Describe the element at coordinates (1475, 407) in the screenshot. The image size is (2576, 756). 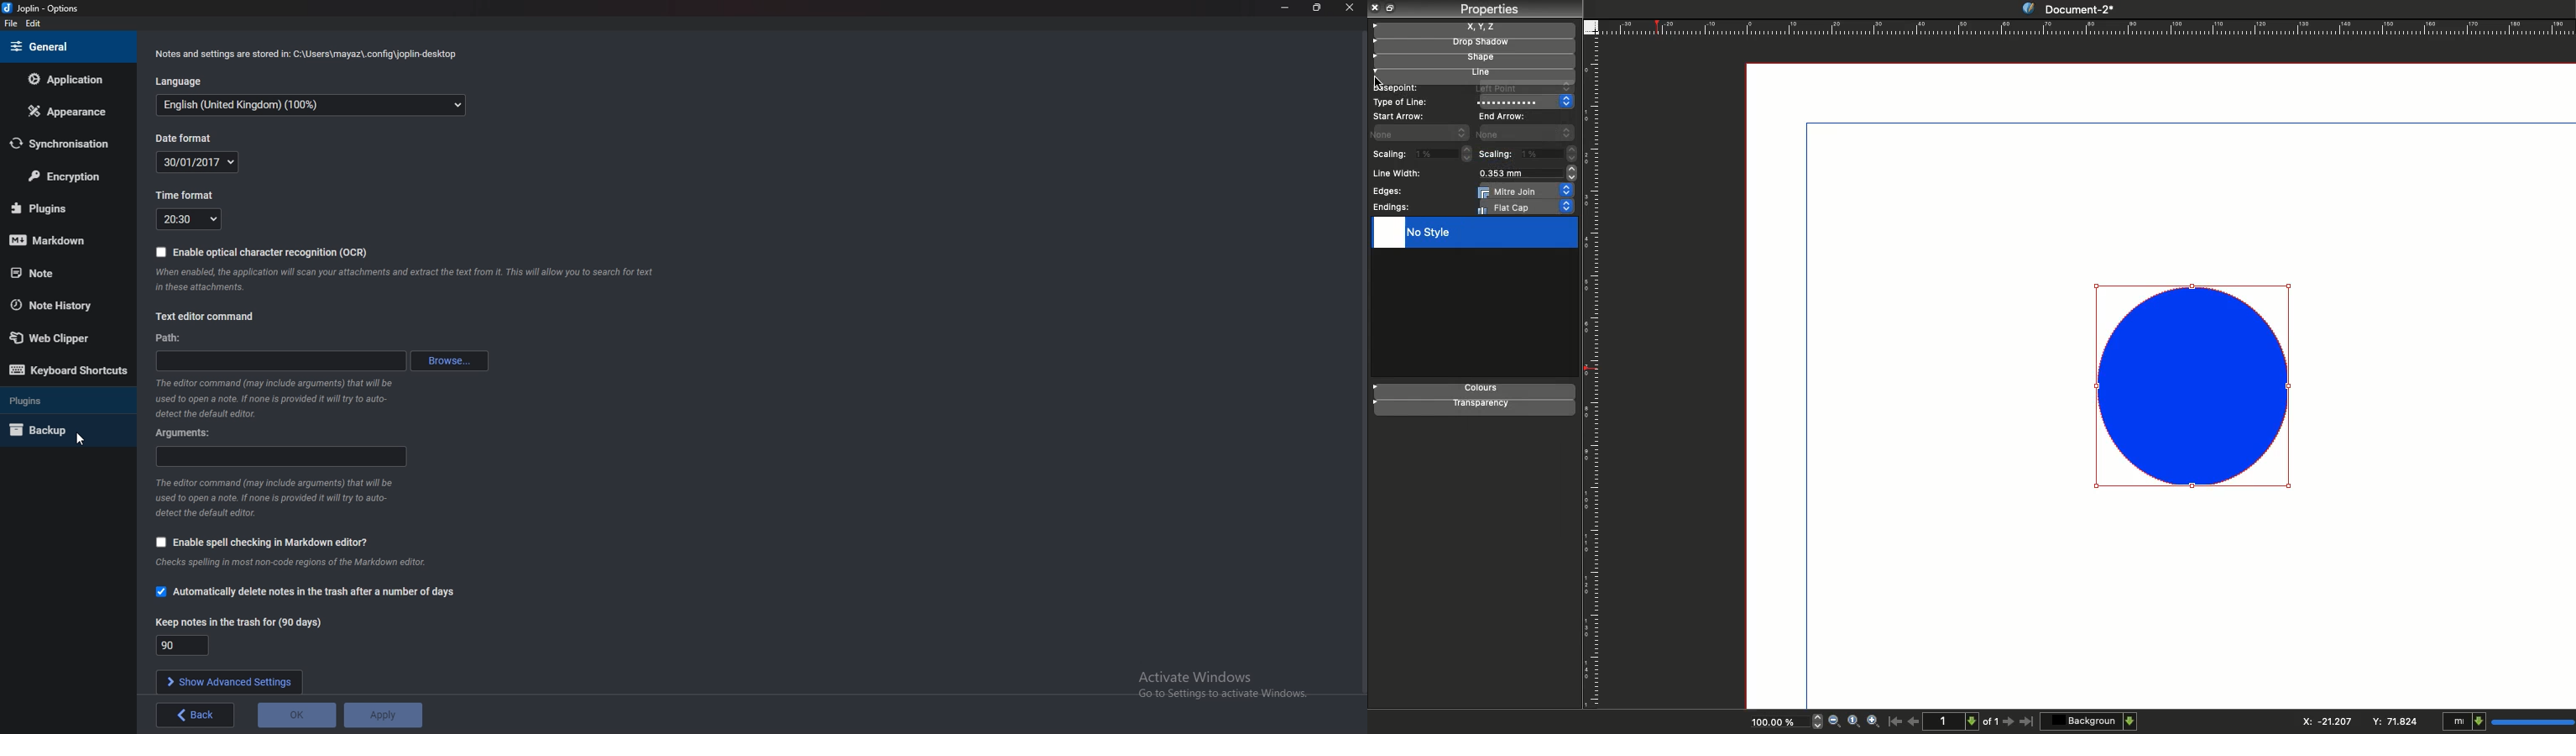
I see `transparency` at that location.